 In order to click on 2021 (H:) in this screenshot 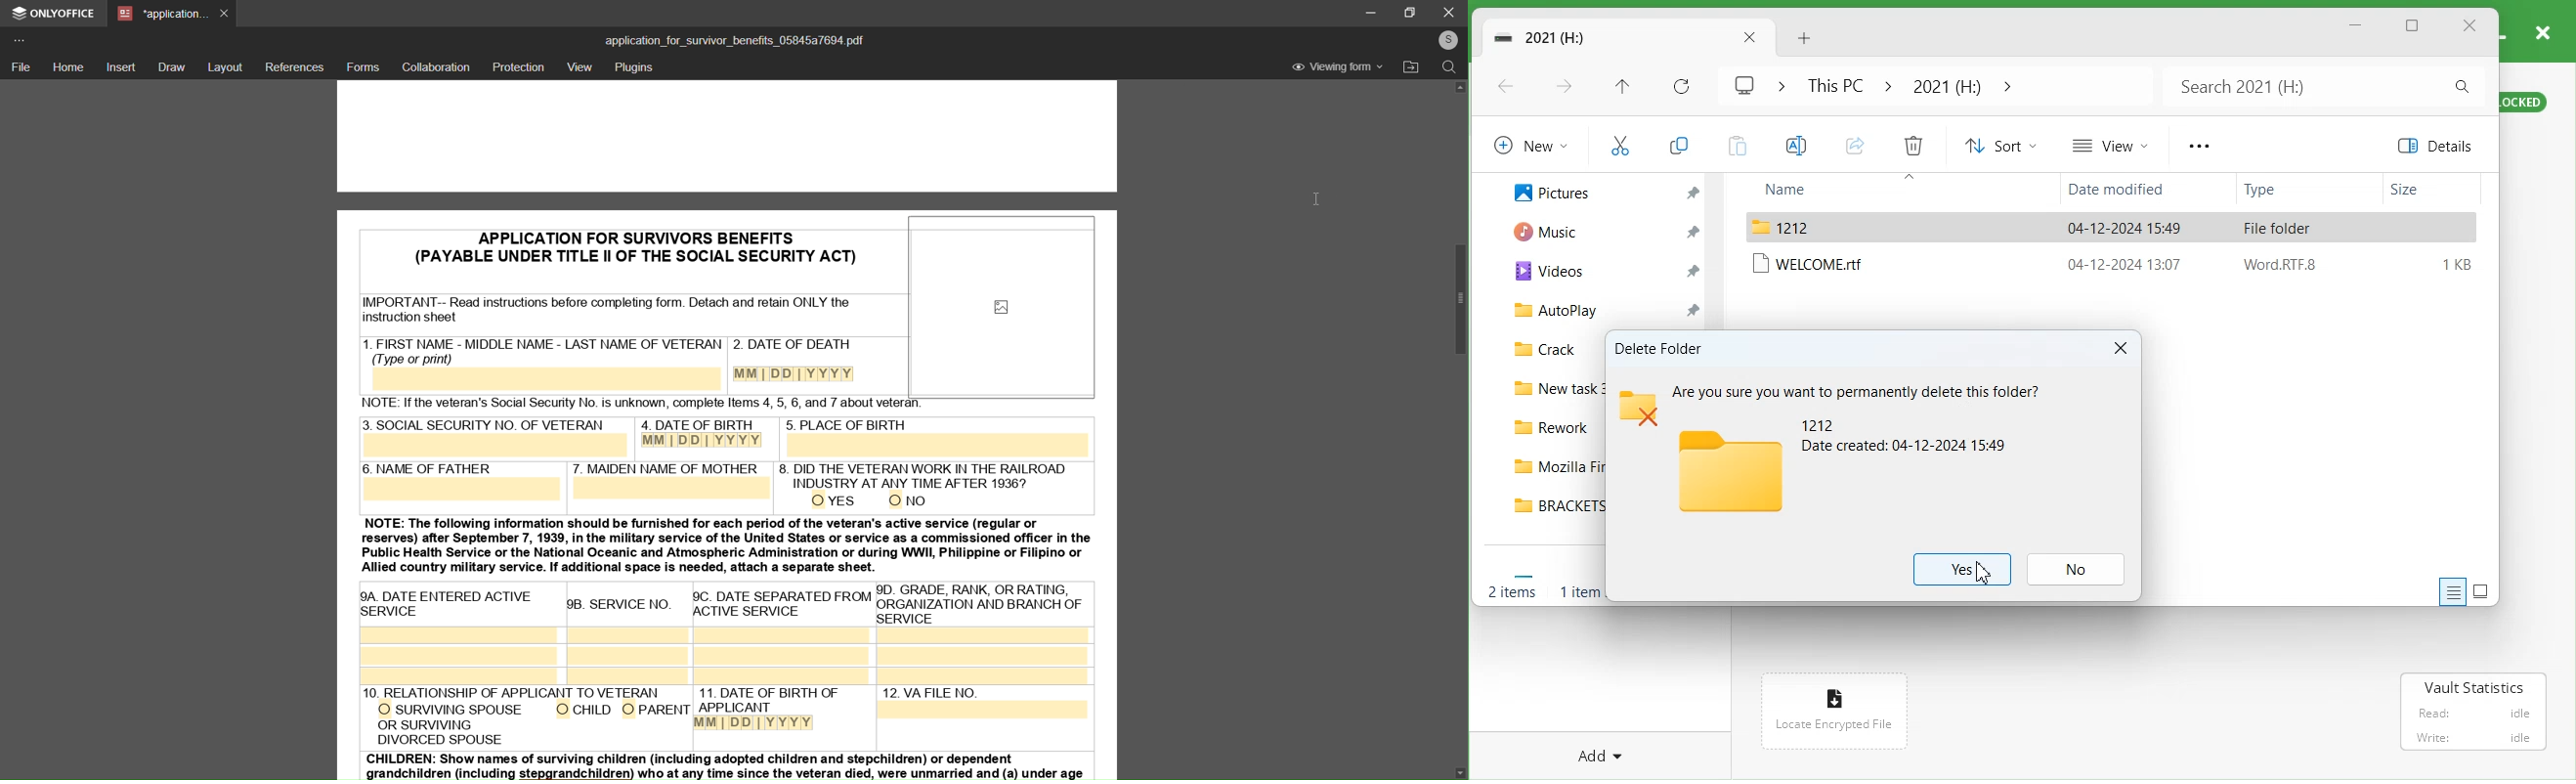, I will do `click(1946, 85)`.